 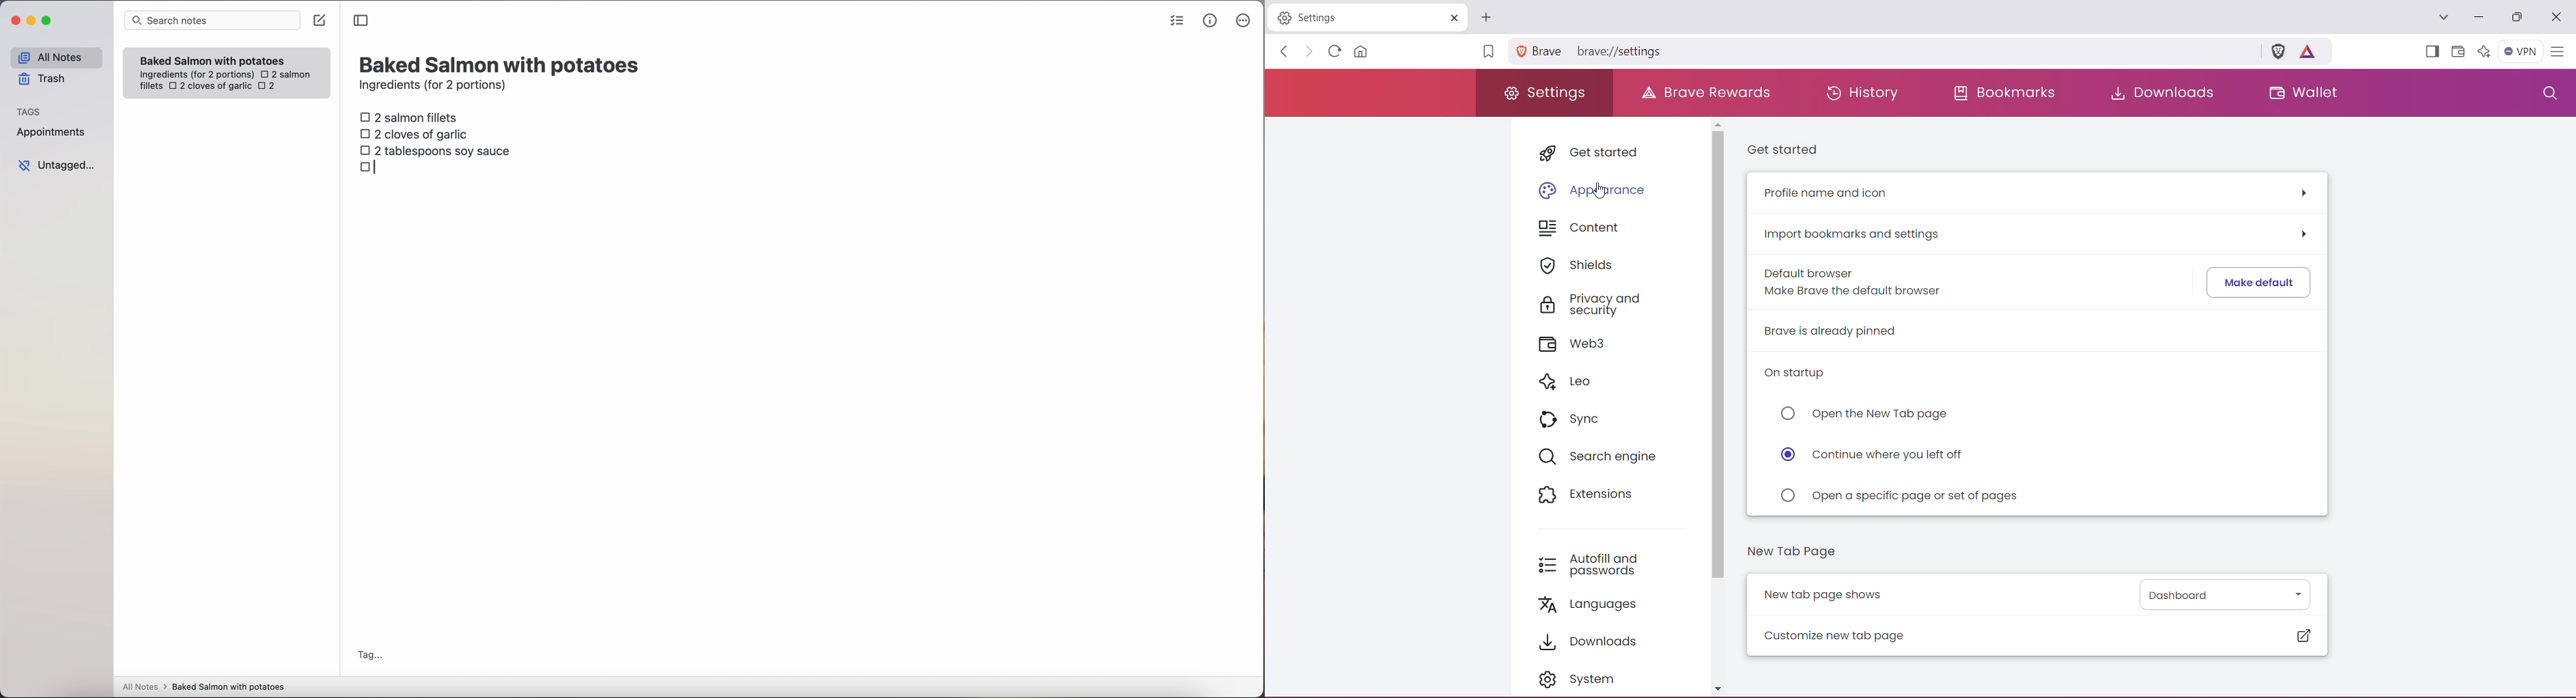 I want to click on Downloads, so click(x=1588, y=640).